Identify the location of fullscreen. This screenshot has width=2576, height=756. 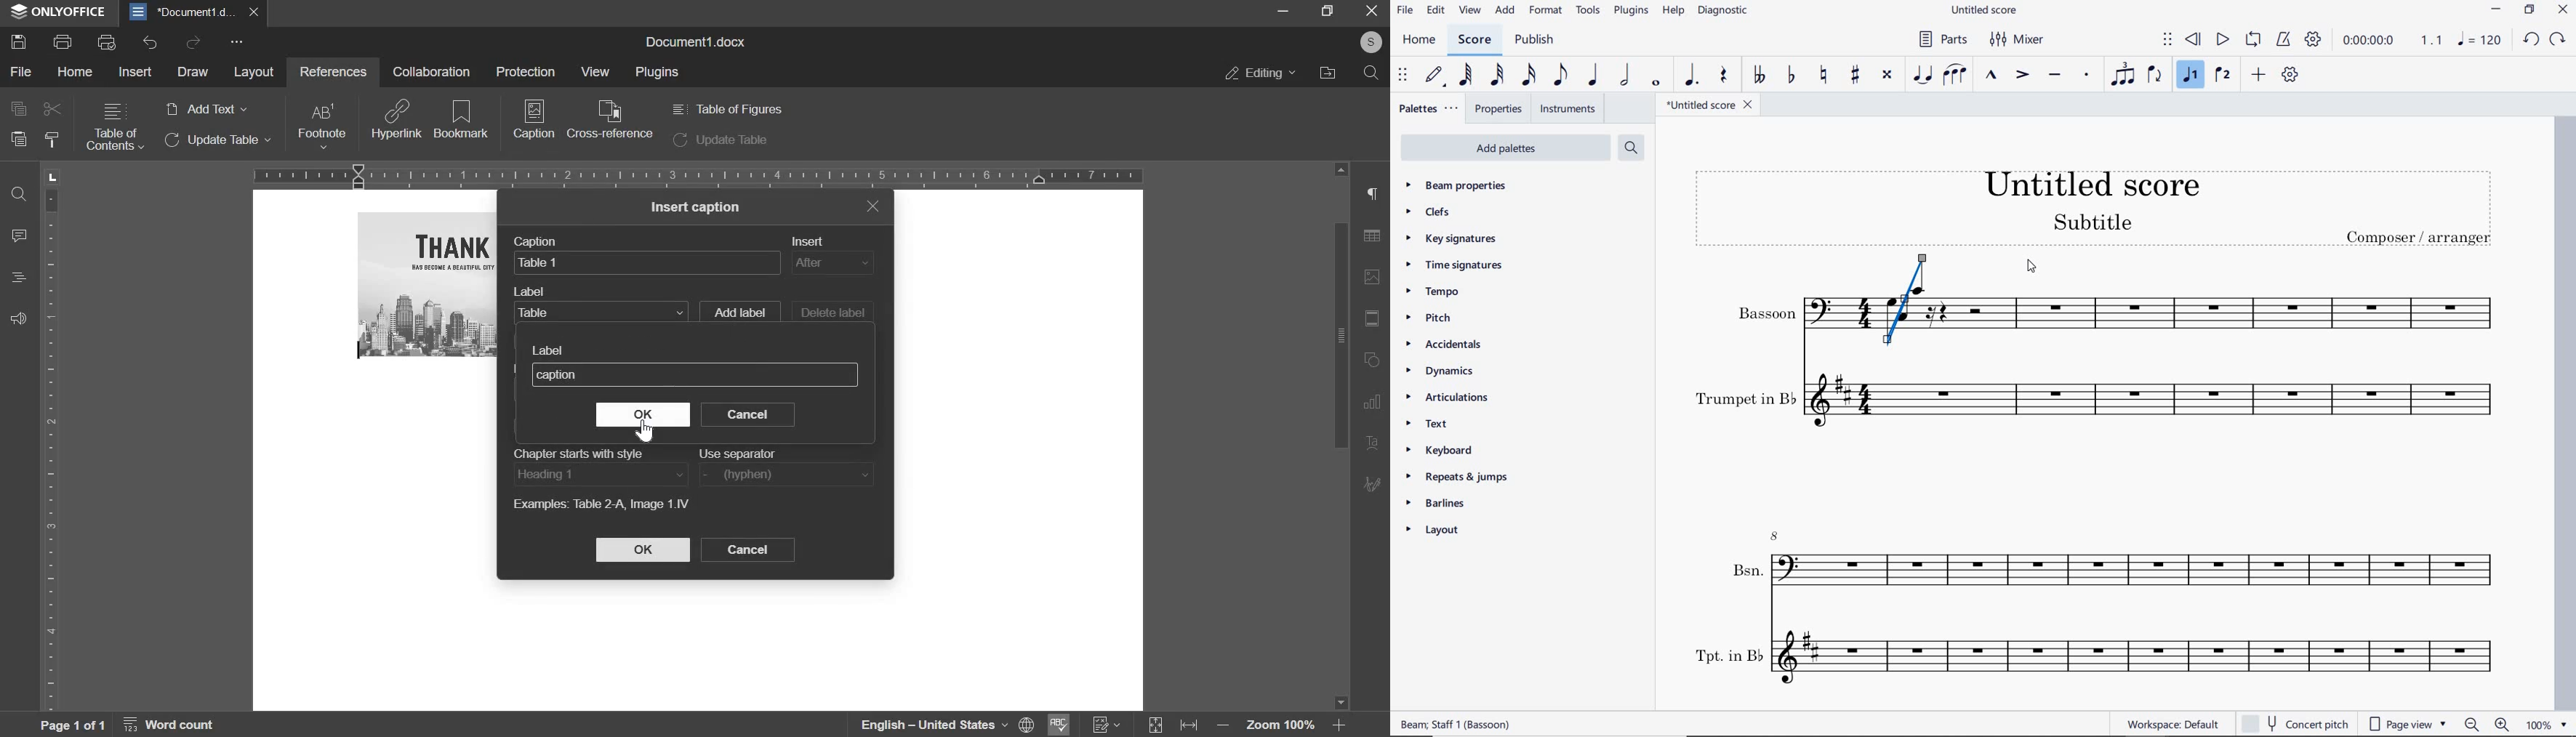
(1327, 11).